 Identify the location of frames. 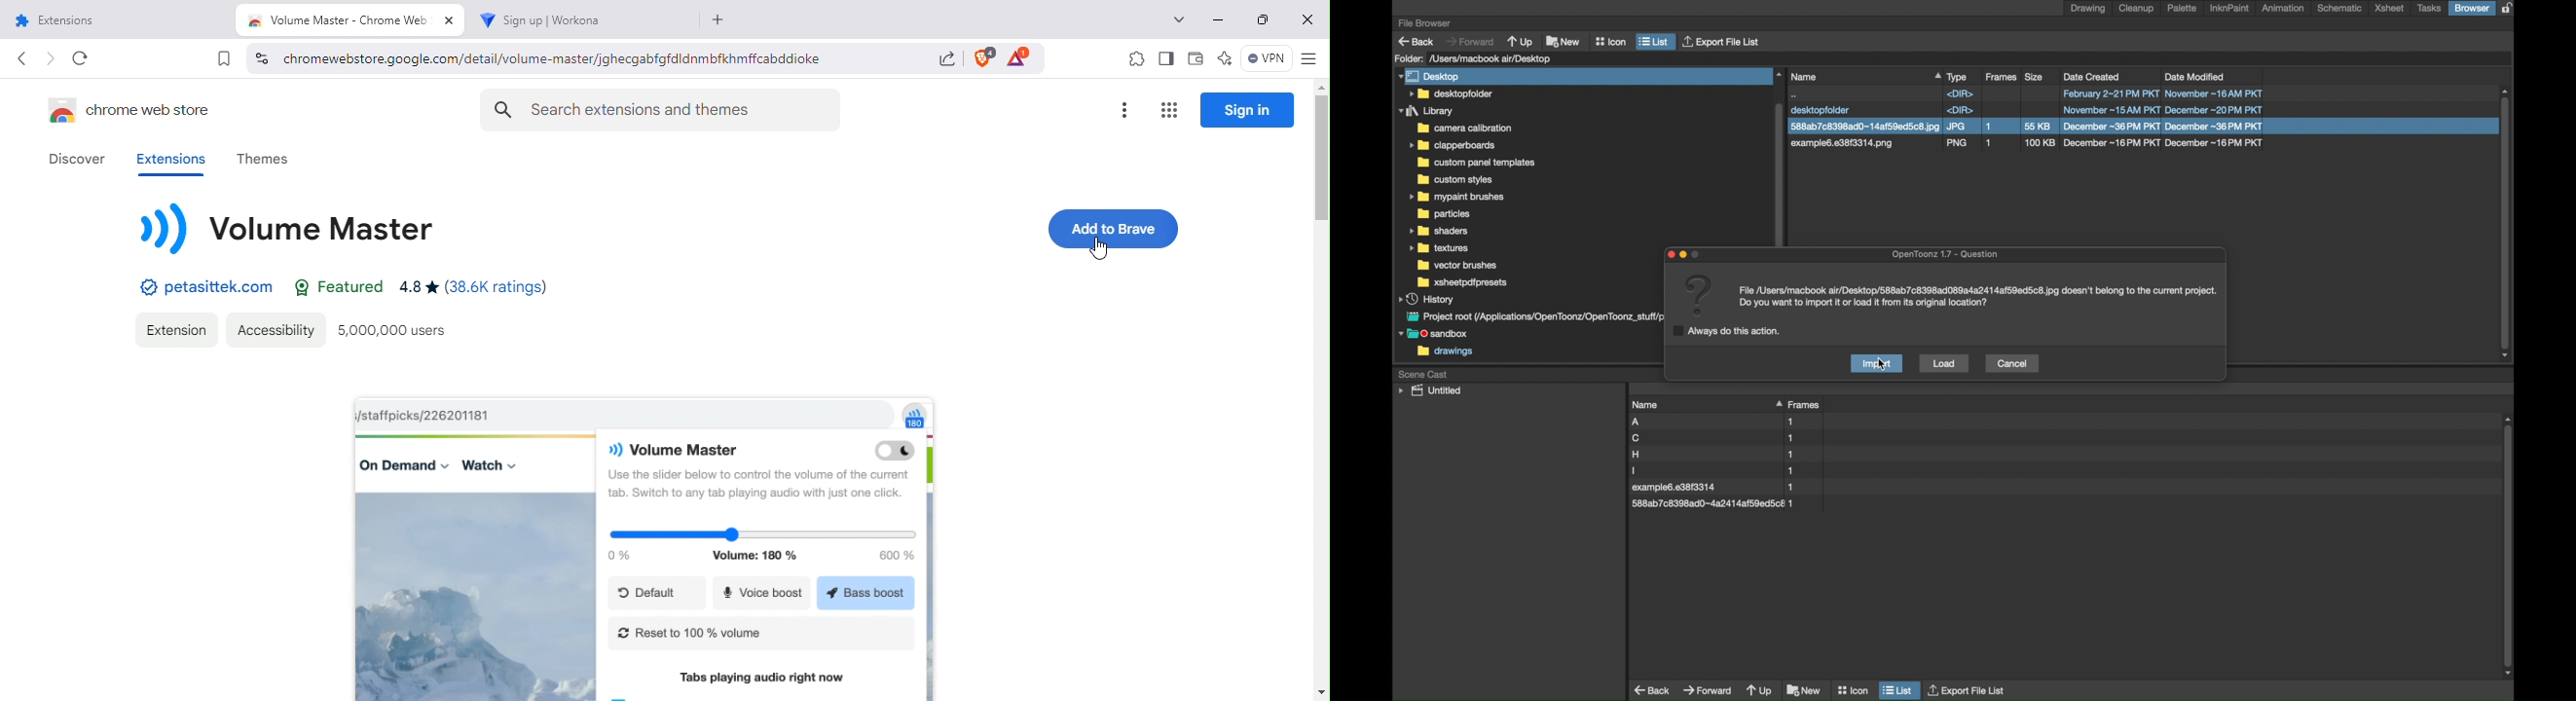
(2002, 77).